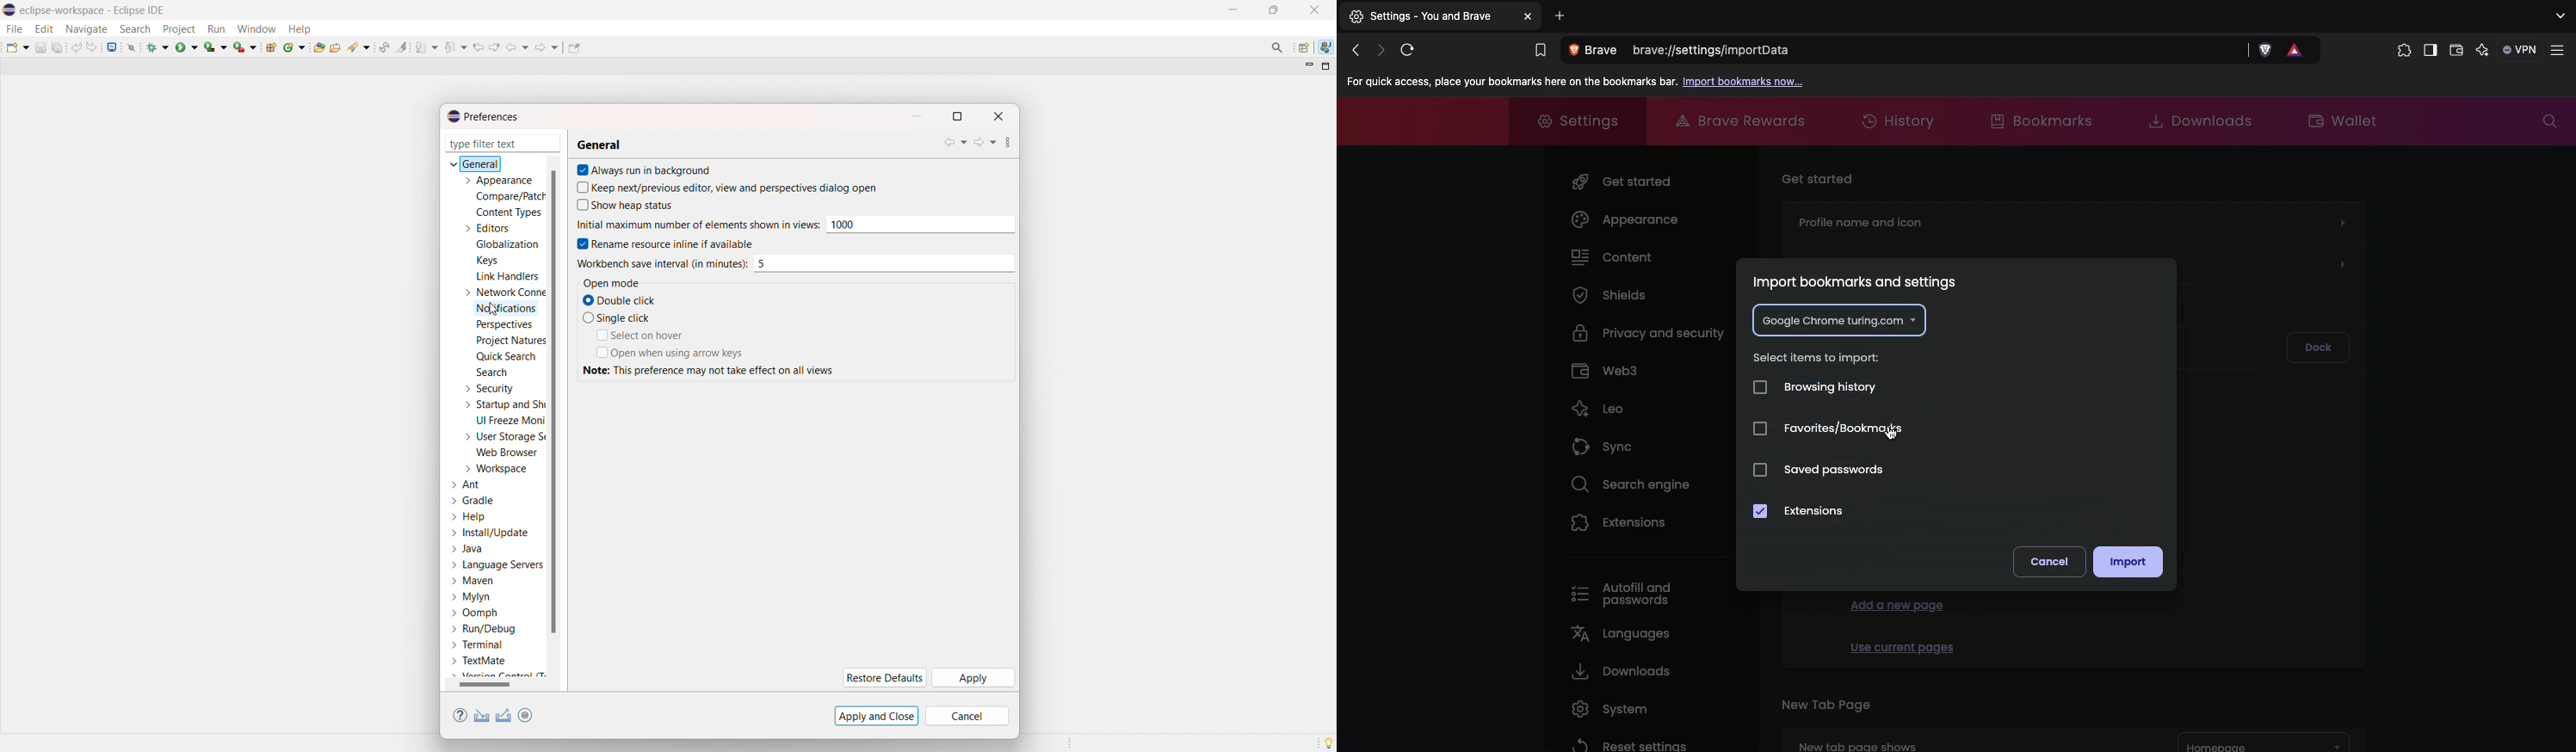 This screenshot has height=756, width=2576. What do you see at coordinates (1308, 65) in the screenshot?
I see `minimize view` at bounding box center [1308, 65].